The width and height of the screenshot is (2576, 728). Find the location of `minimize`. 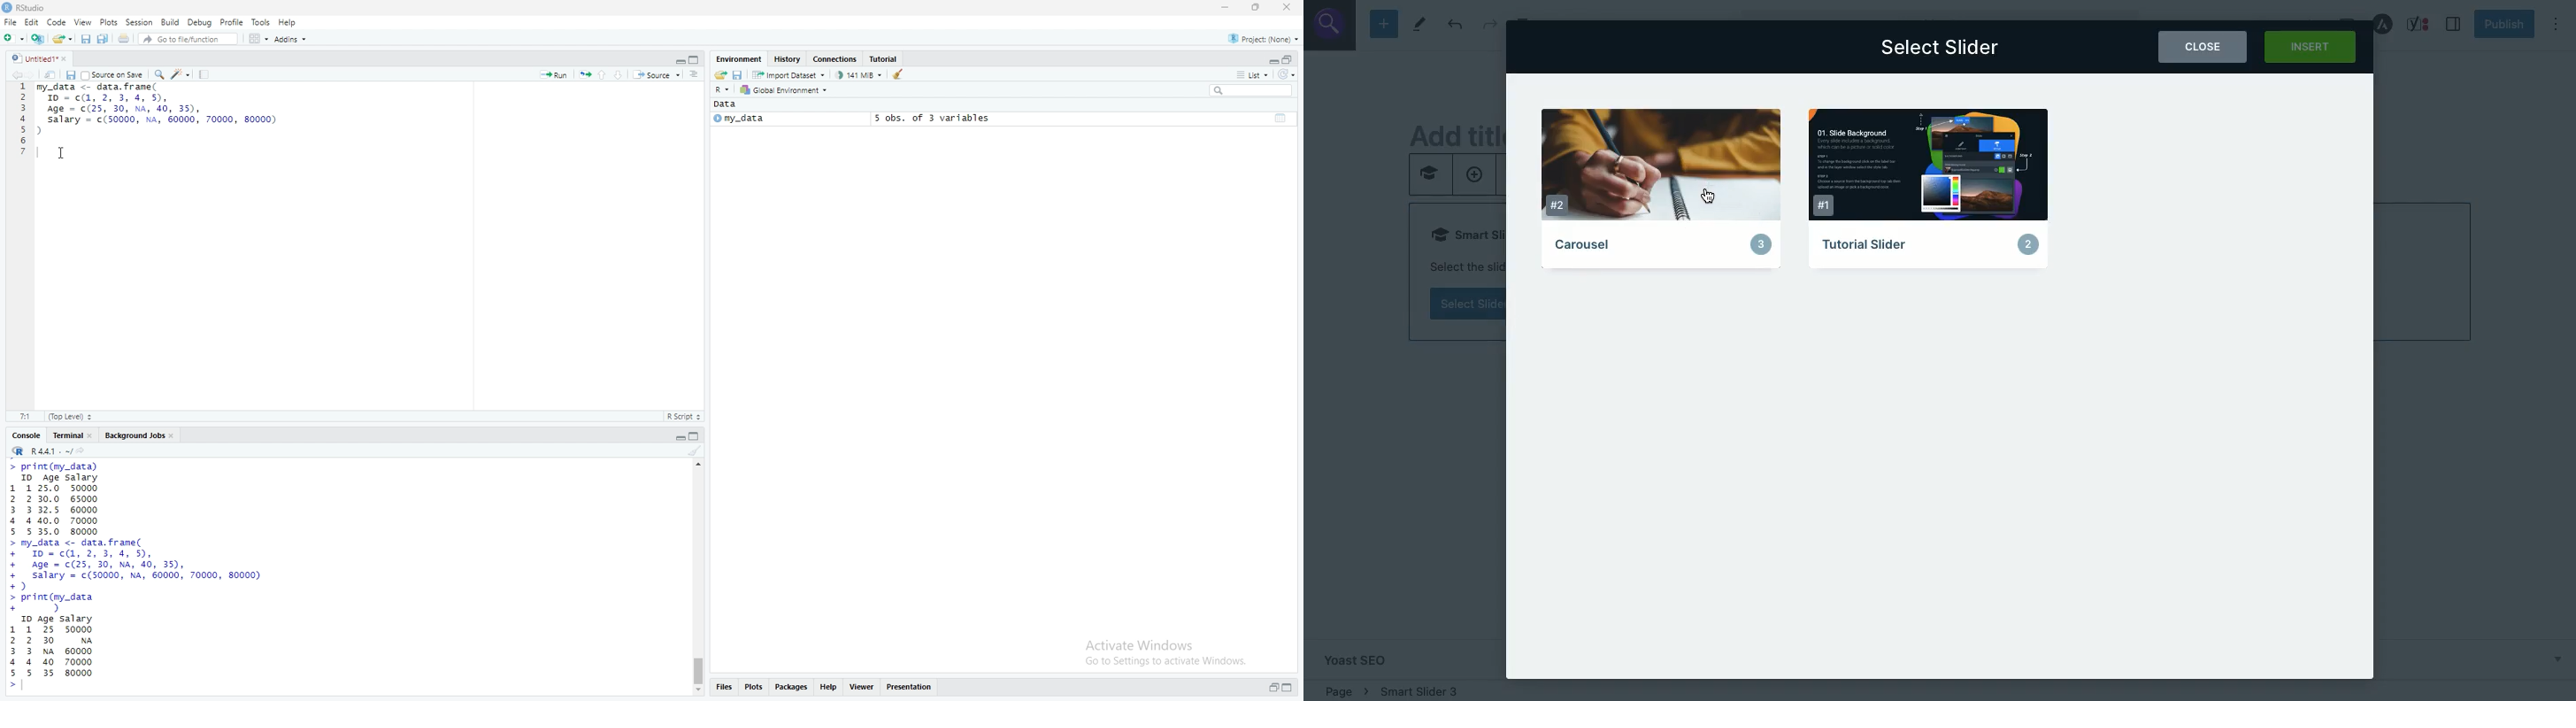

minimize is located at coordinates (1223, 8).